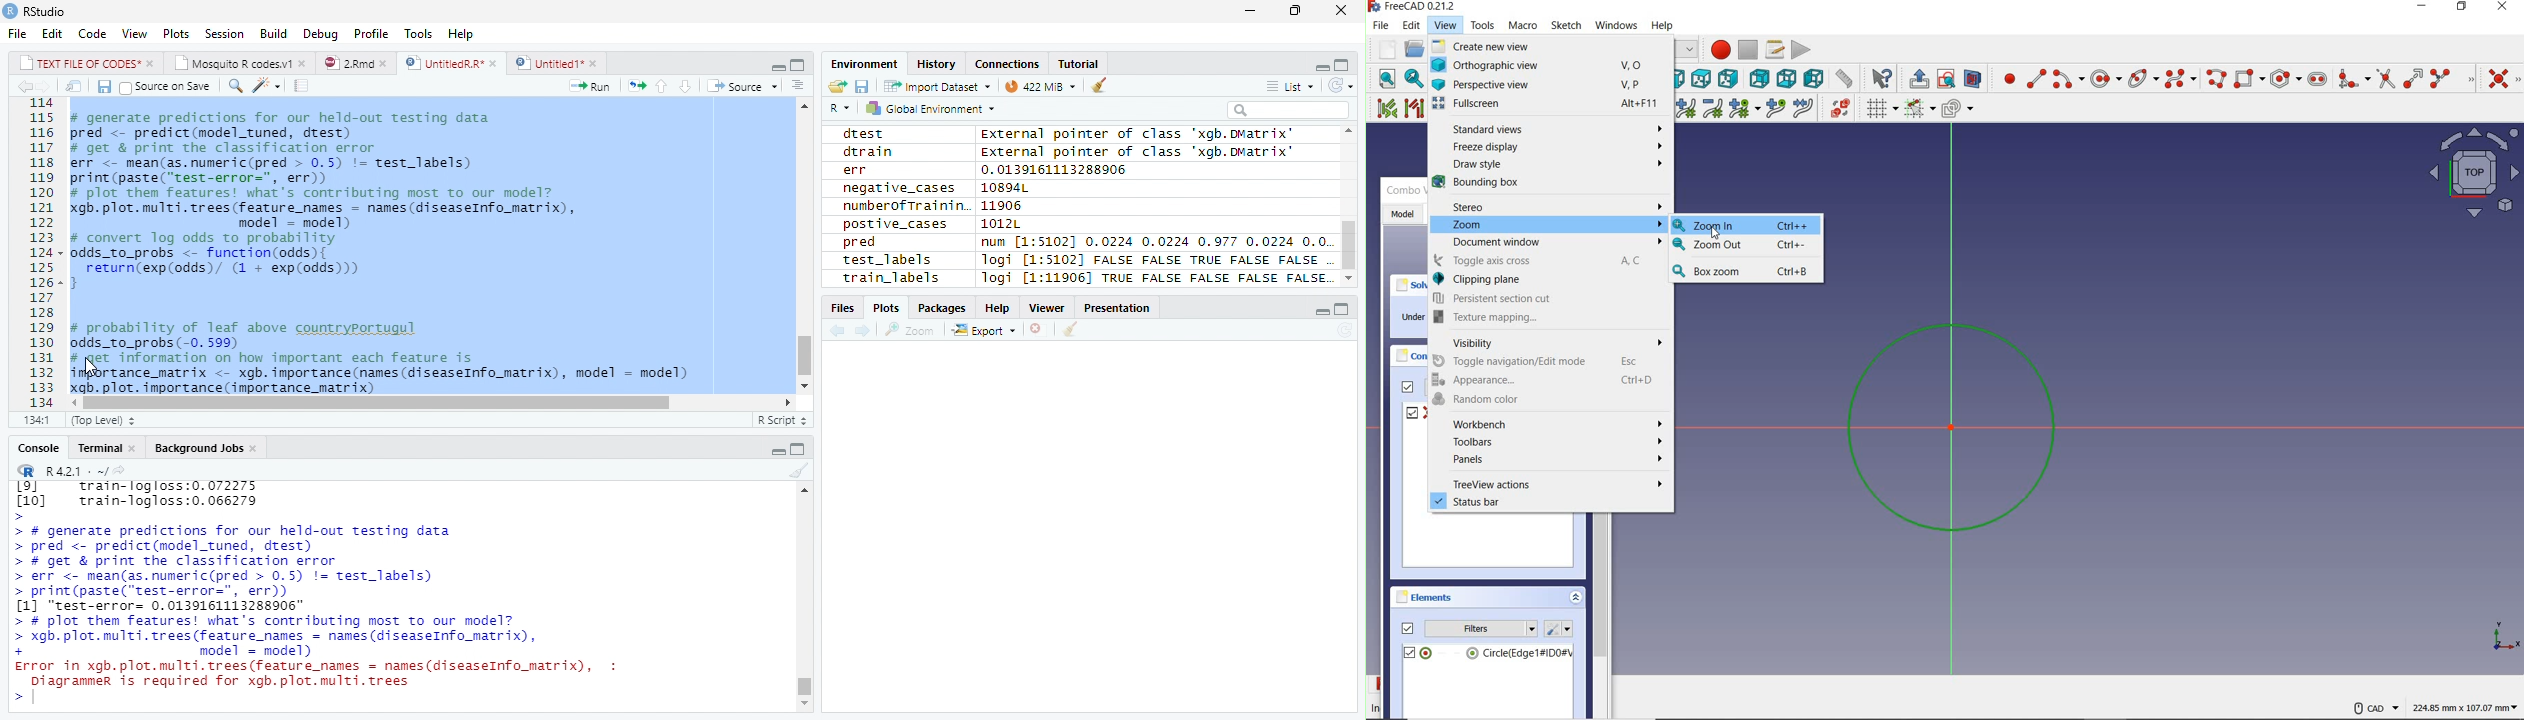 This screenshot has width=2548, height=728. I want to click on dtest, so click(862, 133).